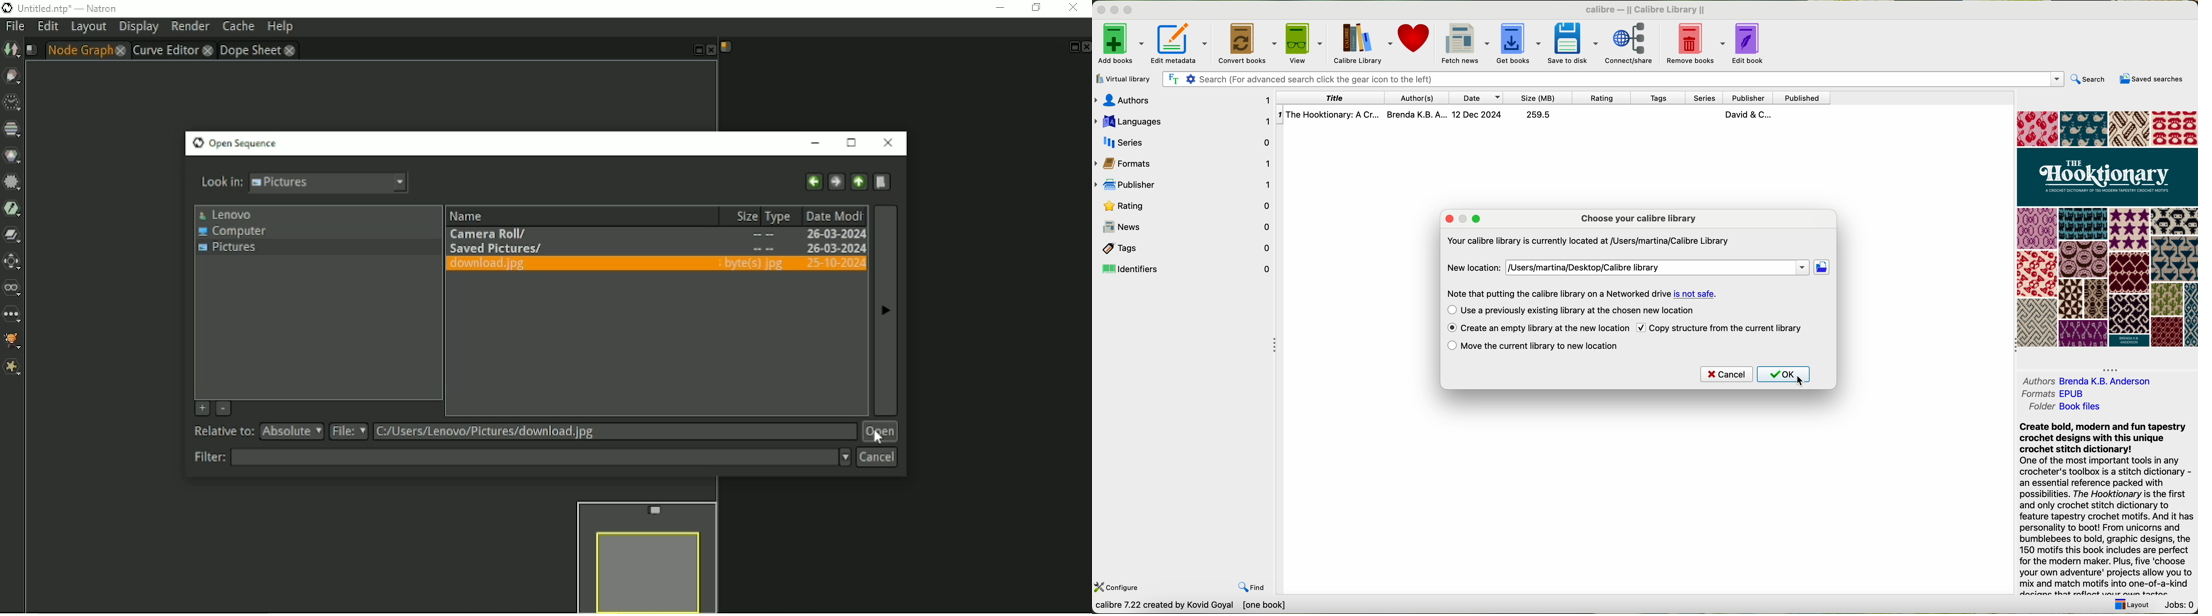 The width and height of the screenshot is (2212, 616). I want to click on title, so click(1334, 98).